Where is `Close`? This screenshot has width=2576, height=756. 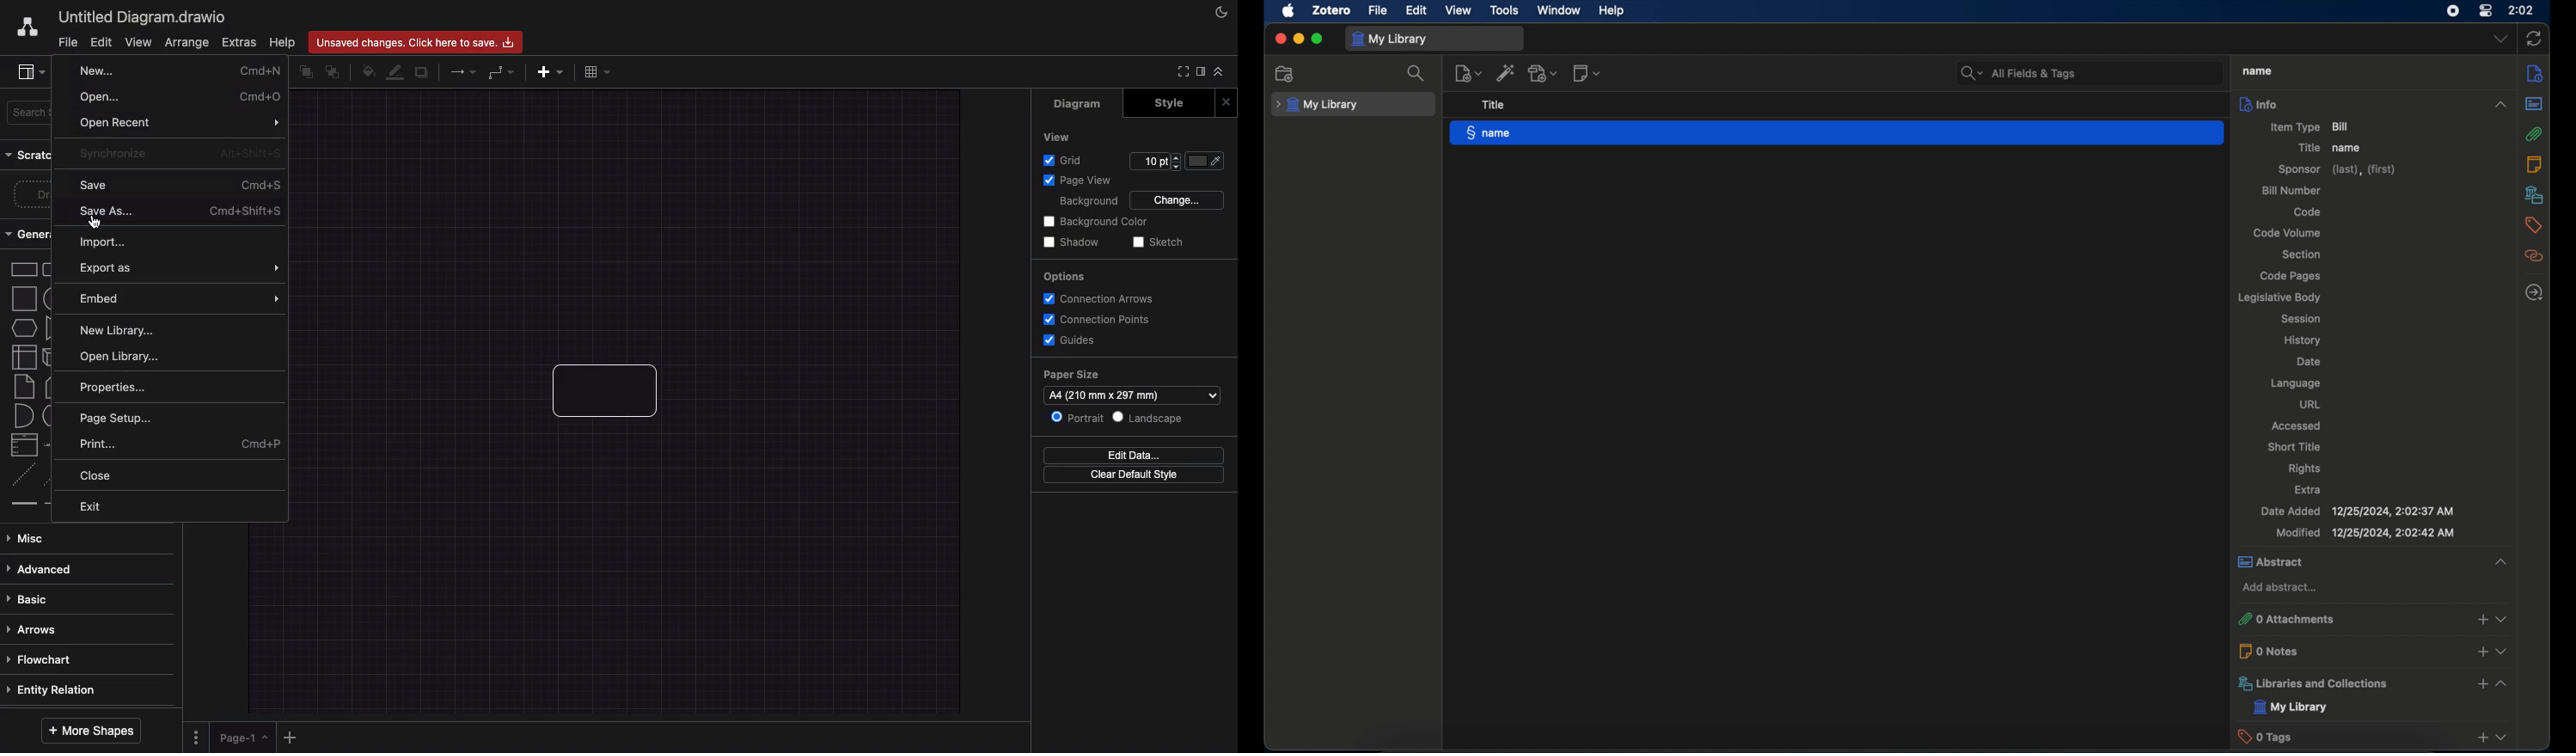
Close is located at coordinates (99, 477).